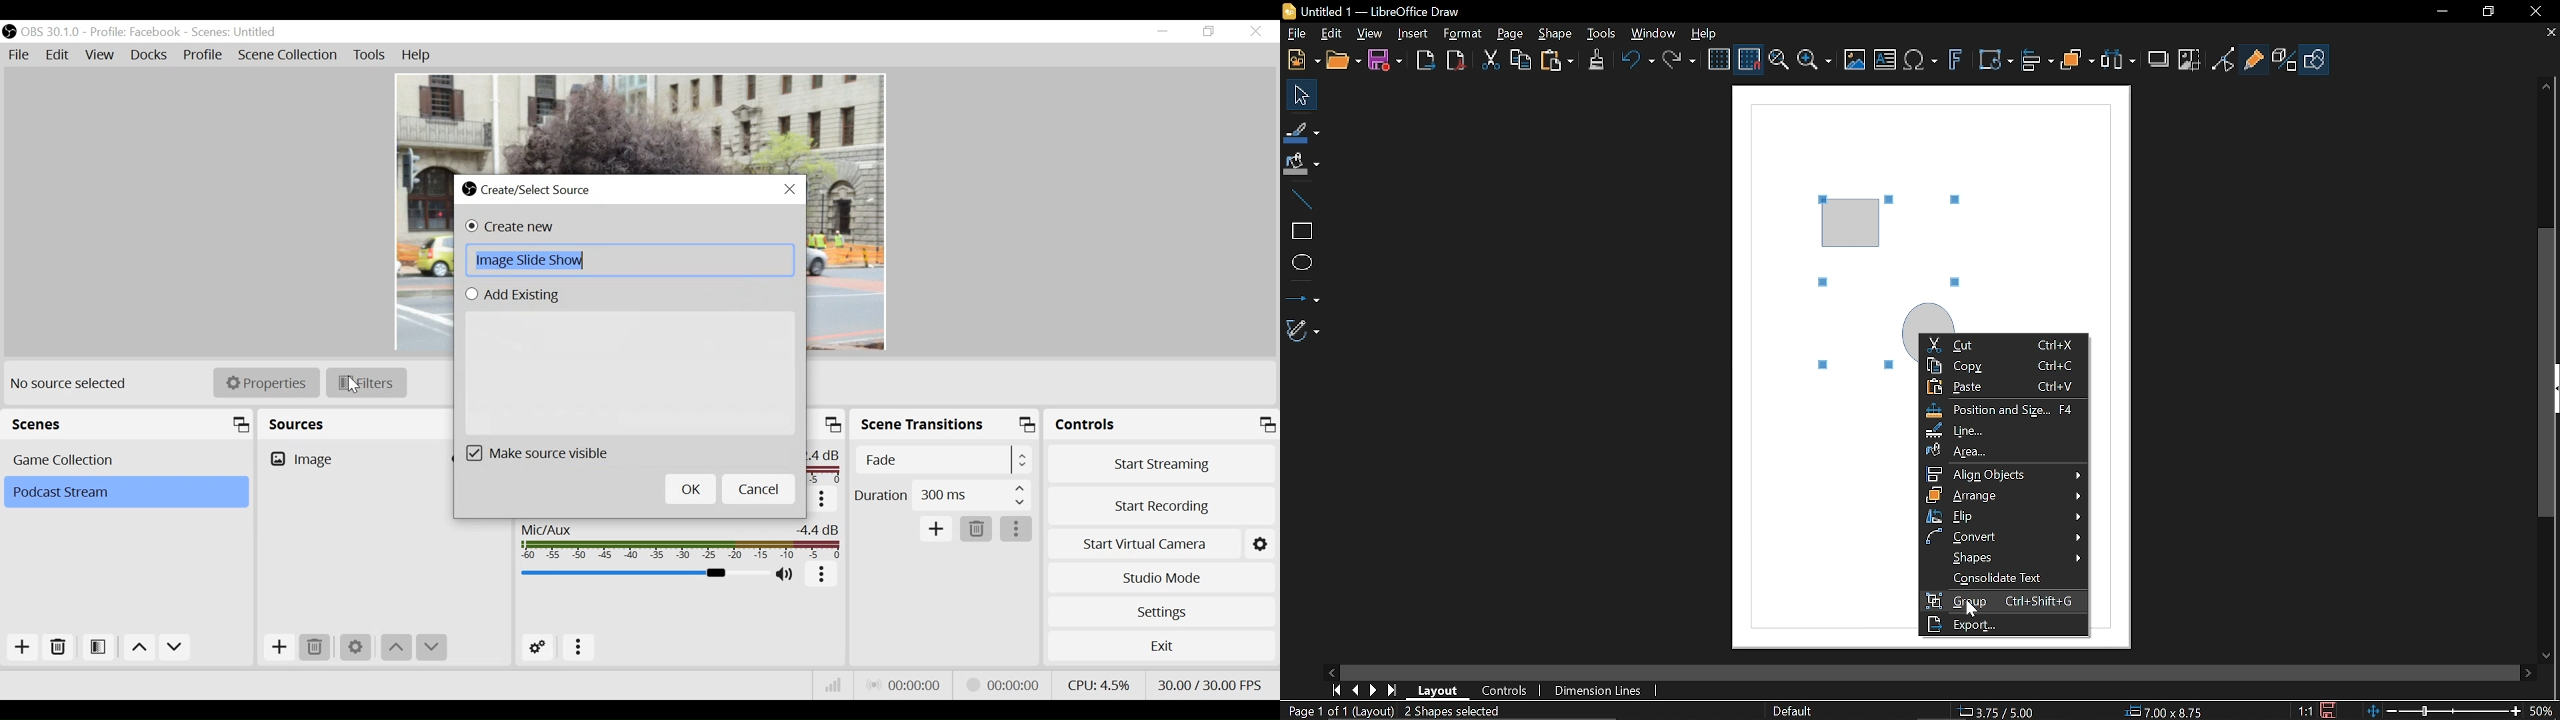 Image resolution: width=2576 pixels, height=728 pixels. What do you see at coordinates (9, 31) in the screenshot?
I see `OBS Desktop Icon` at bounding box center [9, 31].